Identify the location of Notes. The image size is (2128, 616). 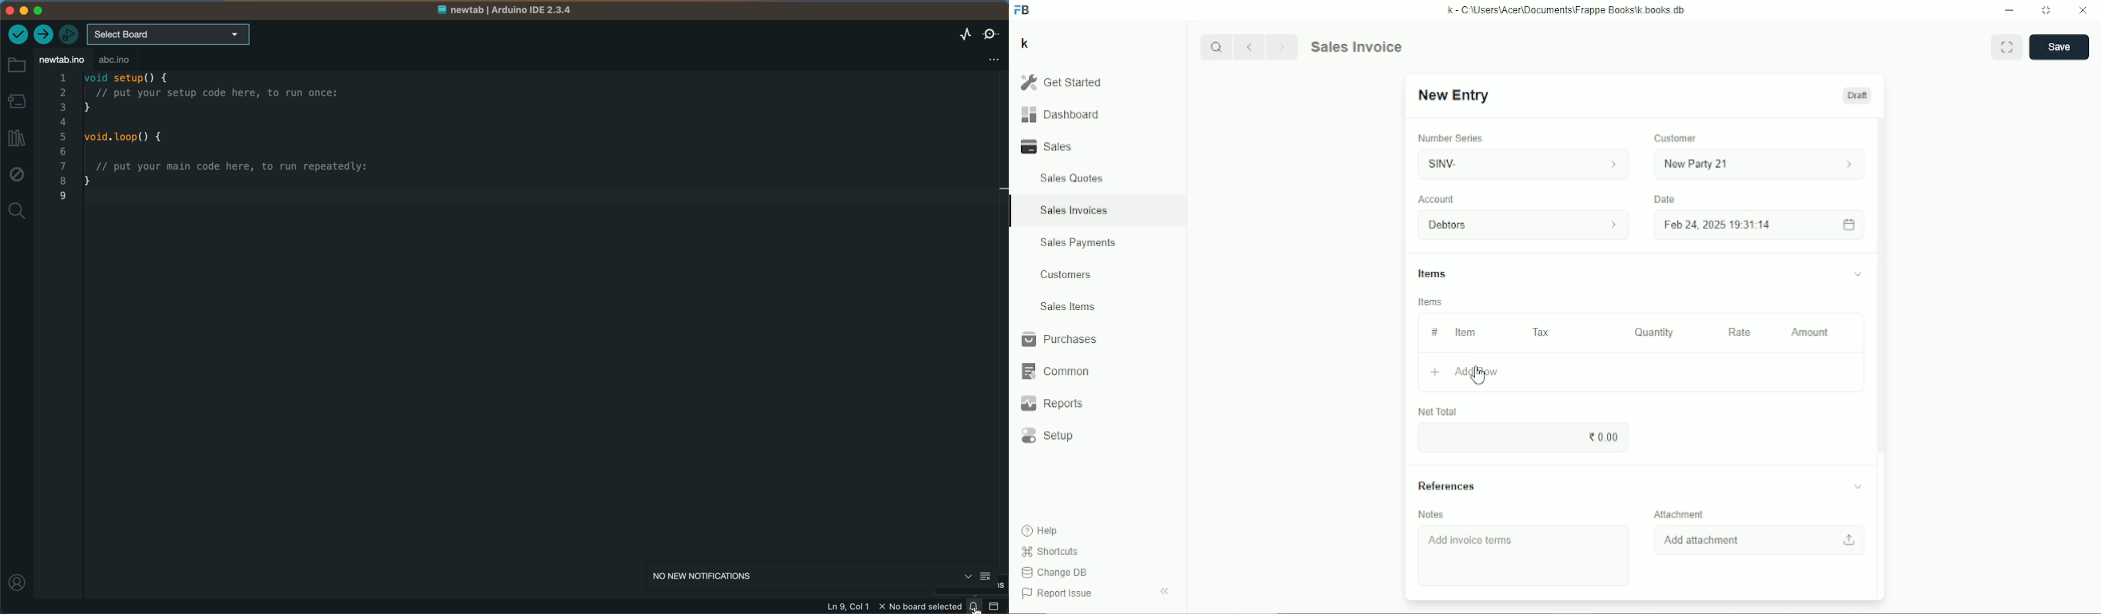
(1432, 514).